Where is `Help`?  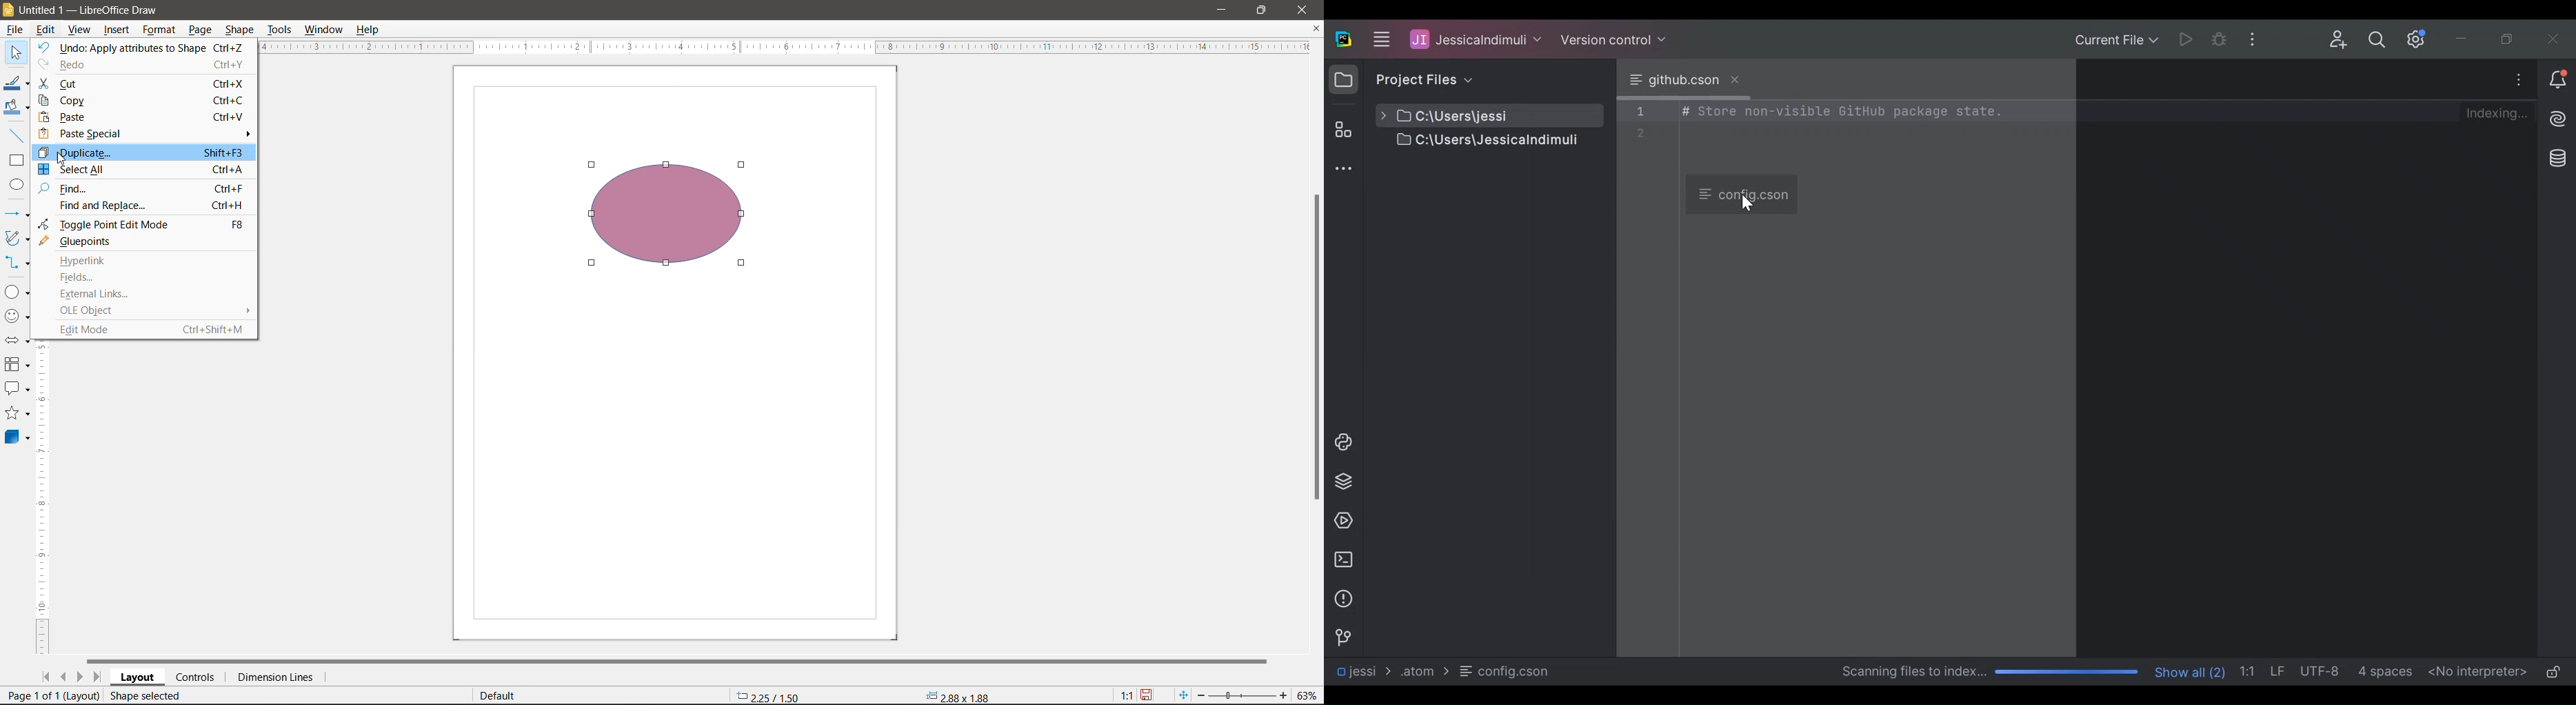 Help is located at coordinates (371, 30).